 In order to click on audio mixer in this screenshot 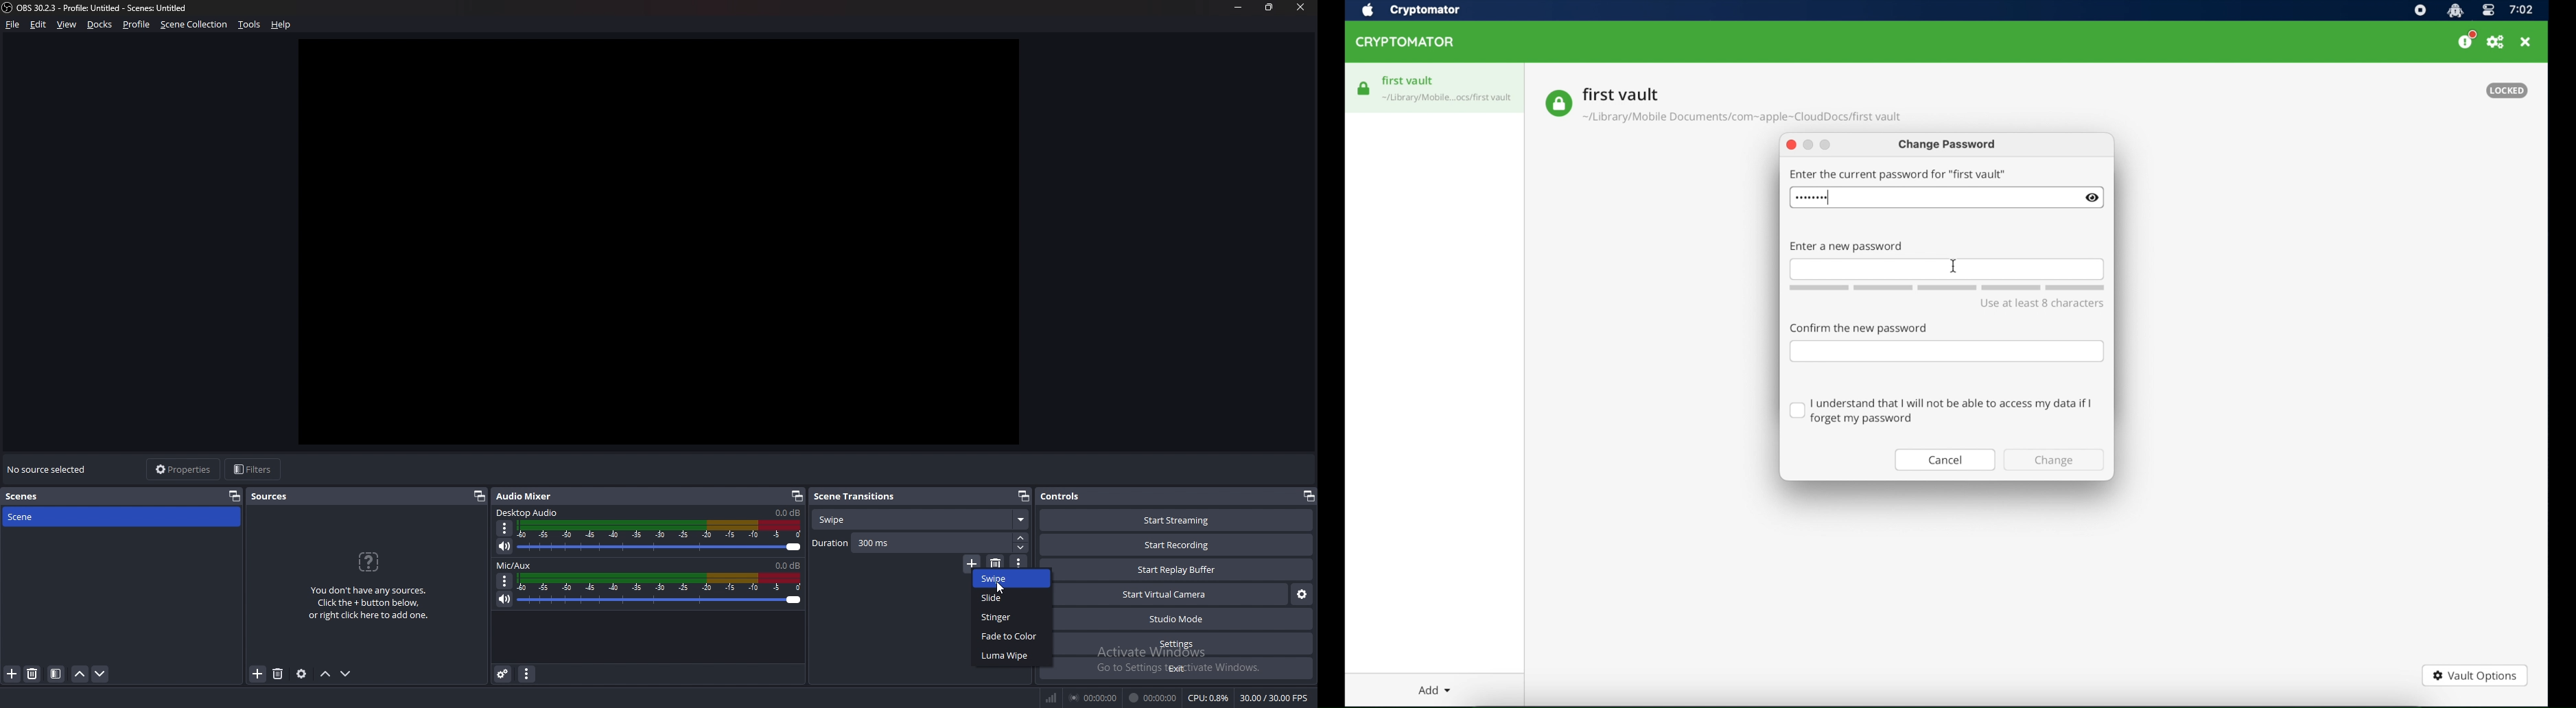, I will do `click(528, 497)`.